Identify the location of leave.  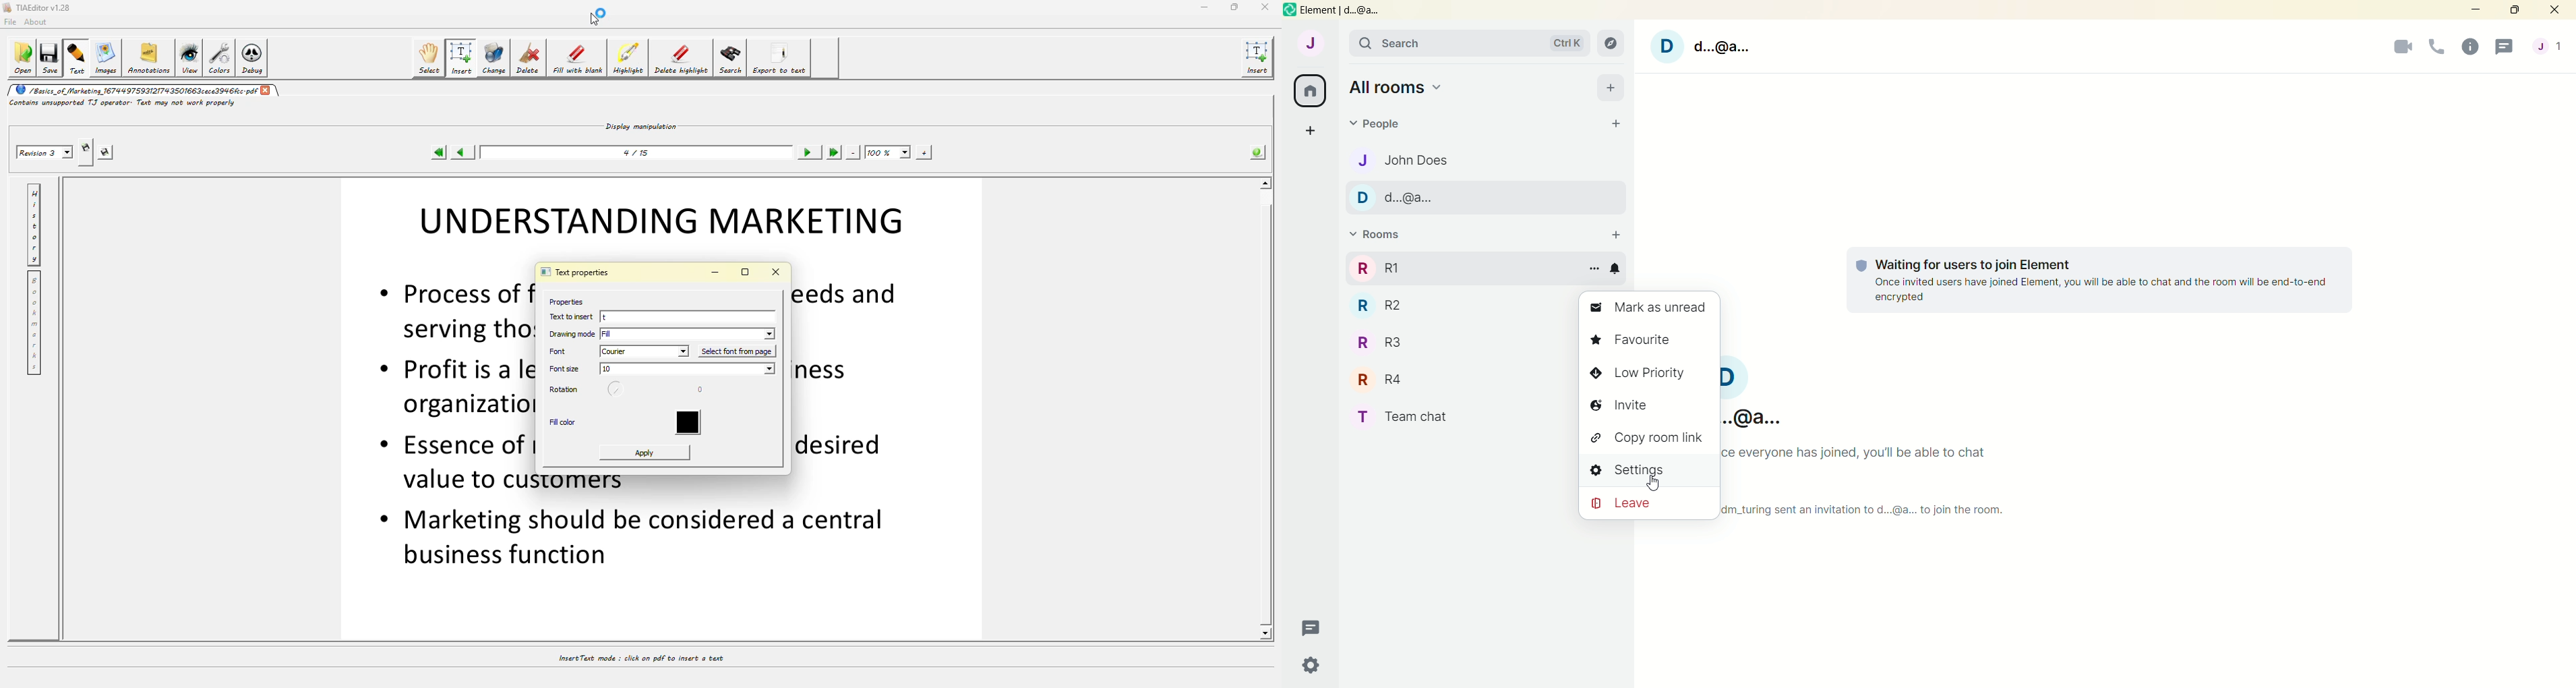
(1648, 505).